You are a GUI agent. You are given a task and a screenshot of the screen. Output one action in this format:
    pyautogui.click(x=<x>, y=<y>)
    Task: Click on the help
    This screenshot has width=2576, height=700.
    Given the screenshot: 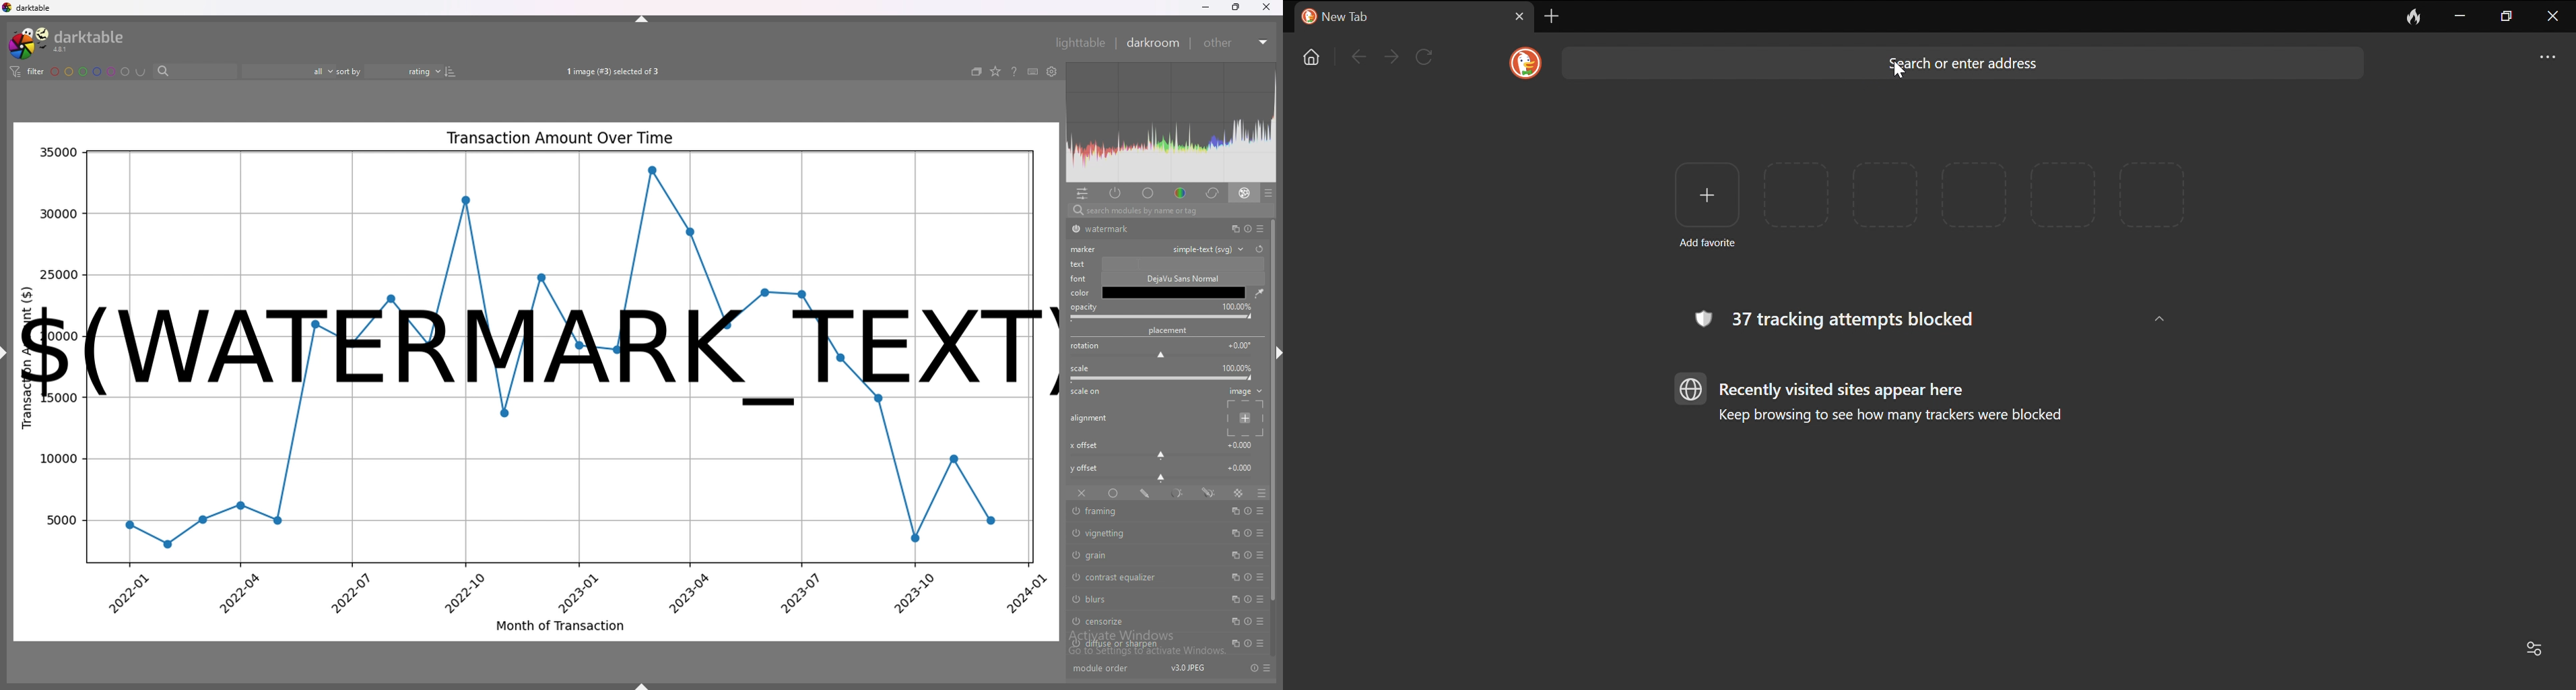 What is the action you would take?
    pyautogui.click(x=1015, y=72)
    